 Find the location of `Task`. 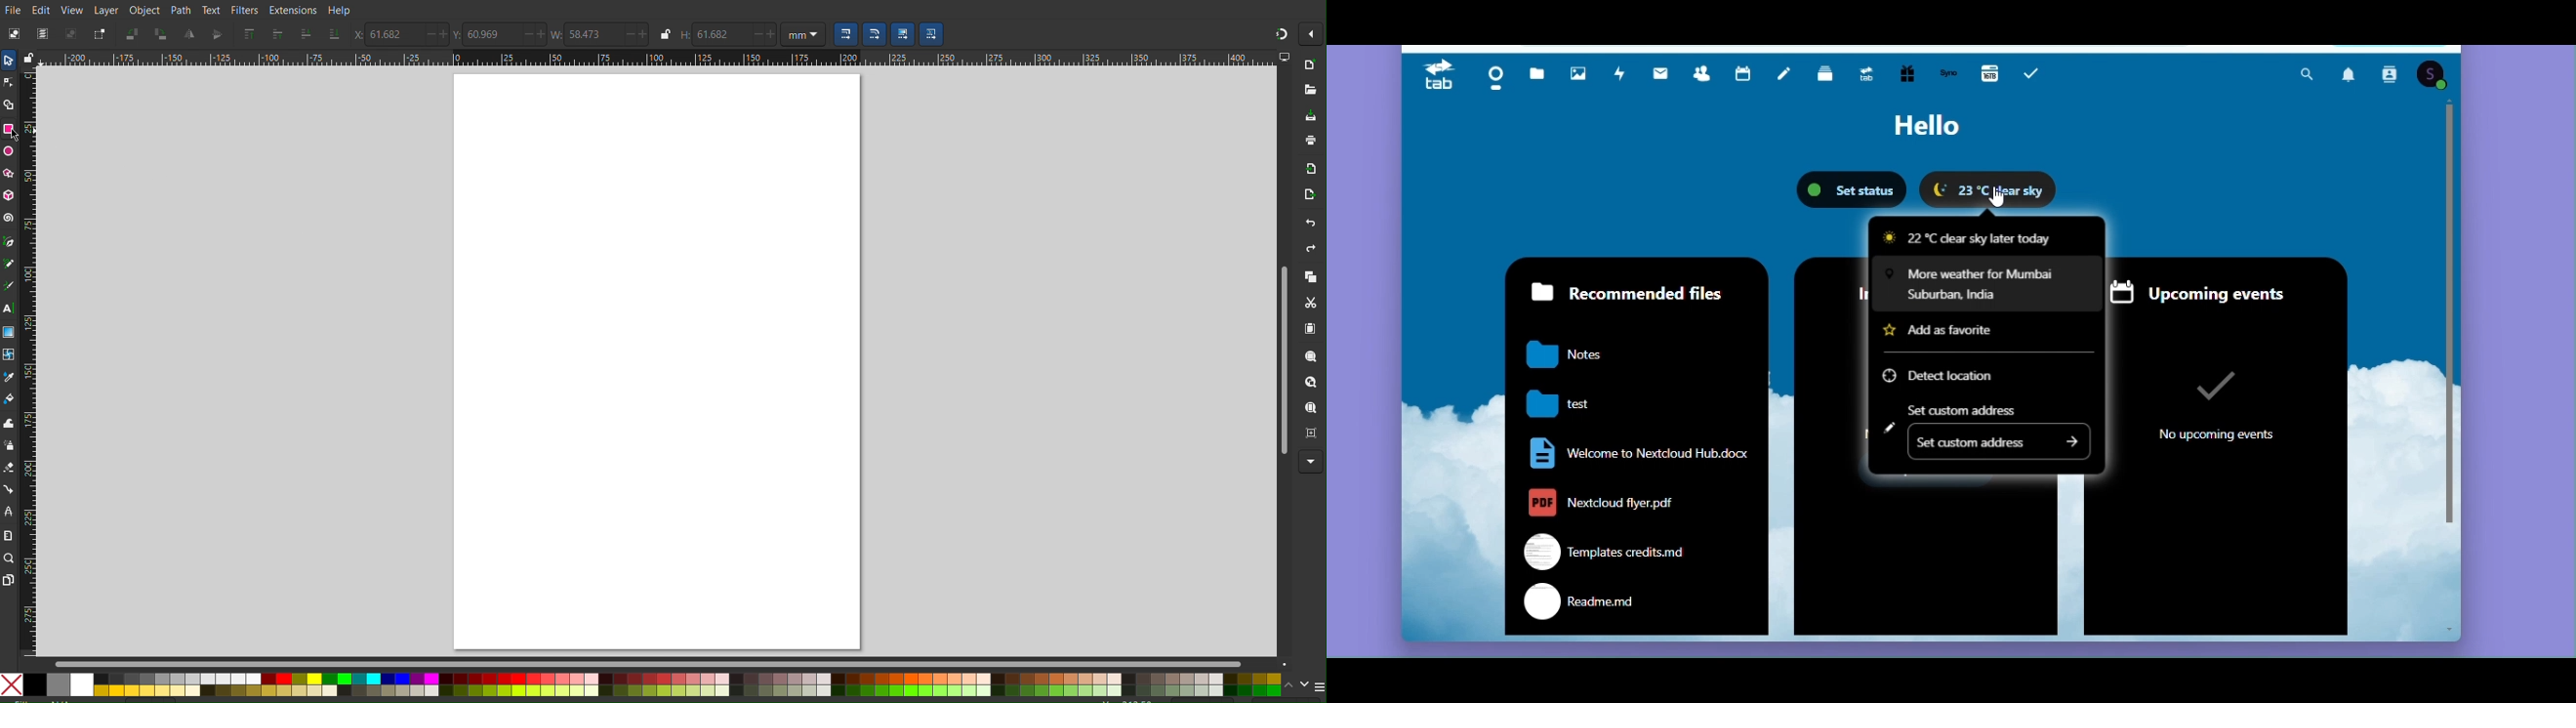

Task is located at coordinates (2036, 73).